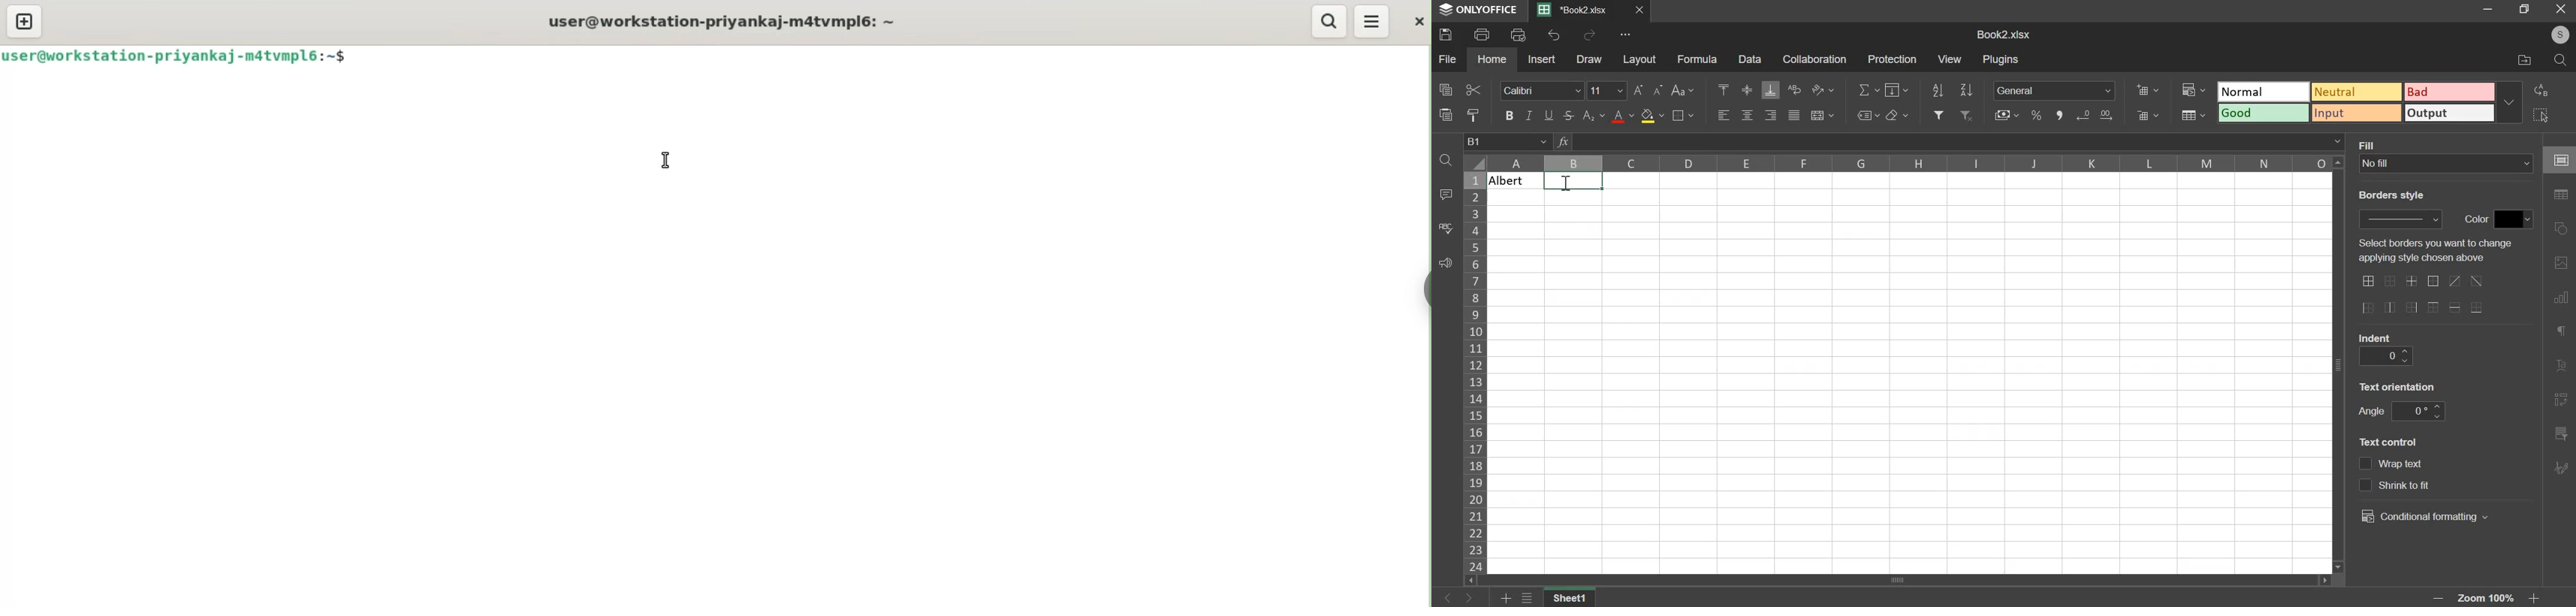 This screenshot has width=2576, height=616. I want to click on border style, so click(2406, 220).